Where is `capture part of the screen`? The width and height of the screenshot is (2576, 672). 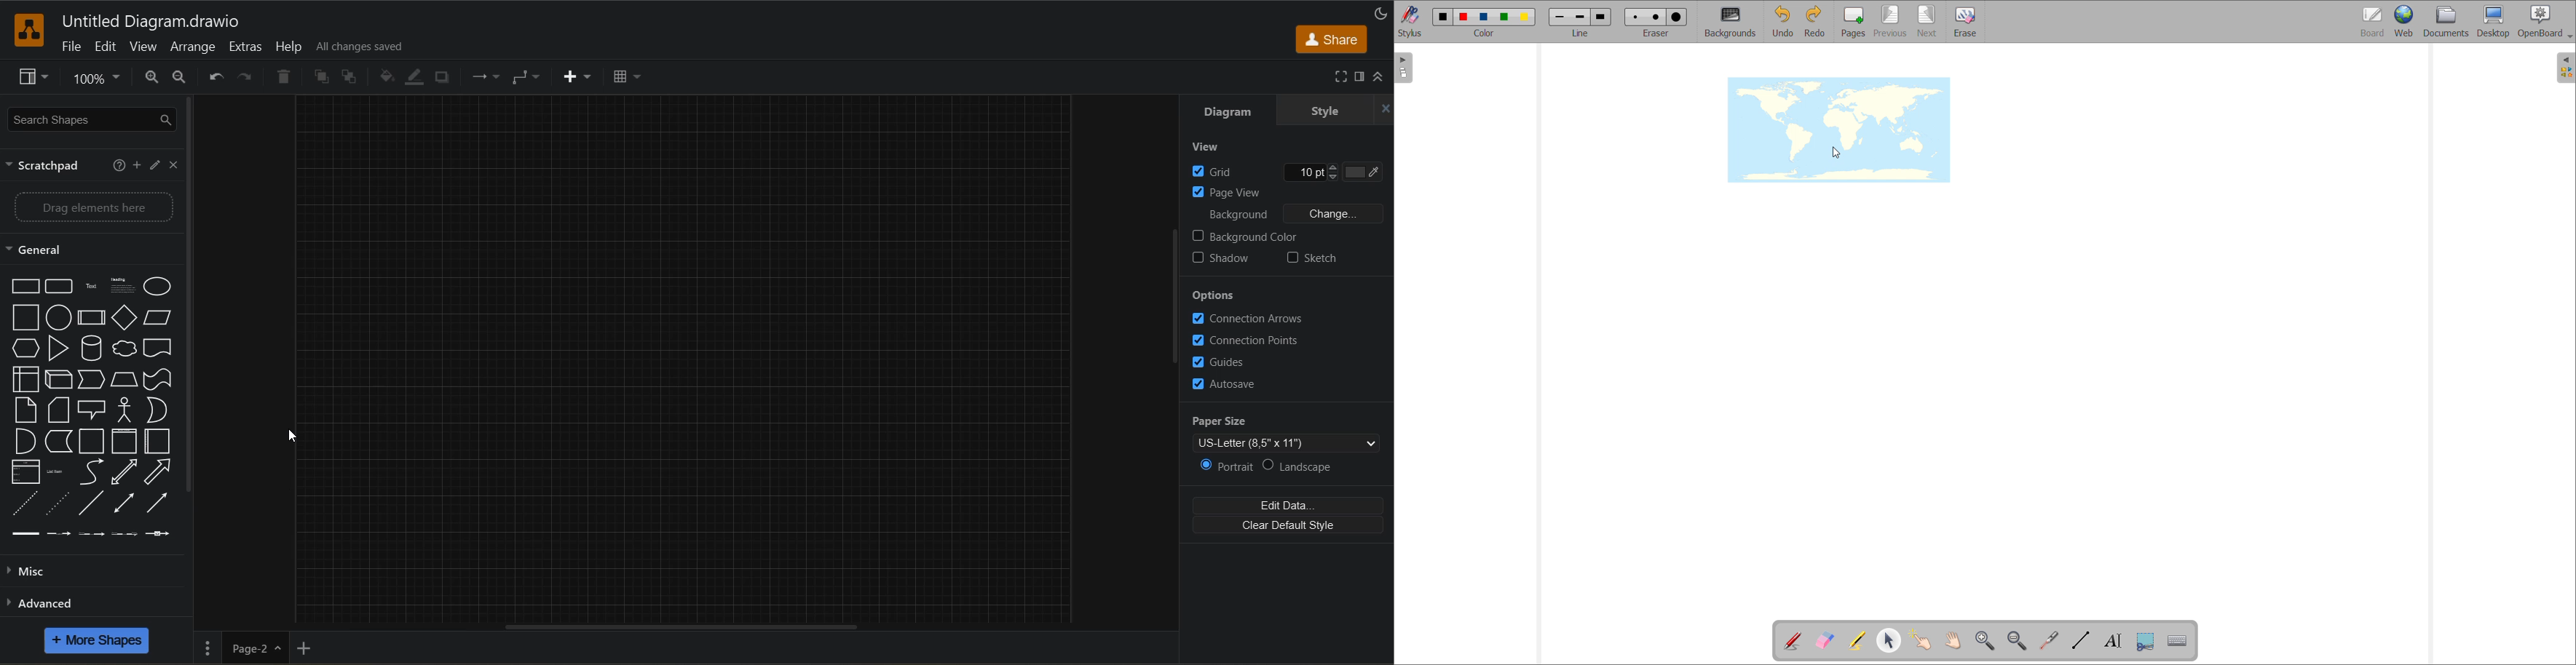
capture part of the screen is located at coordinates (2147, 641).